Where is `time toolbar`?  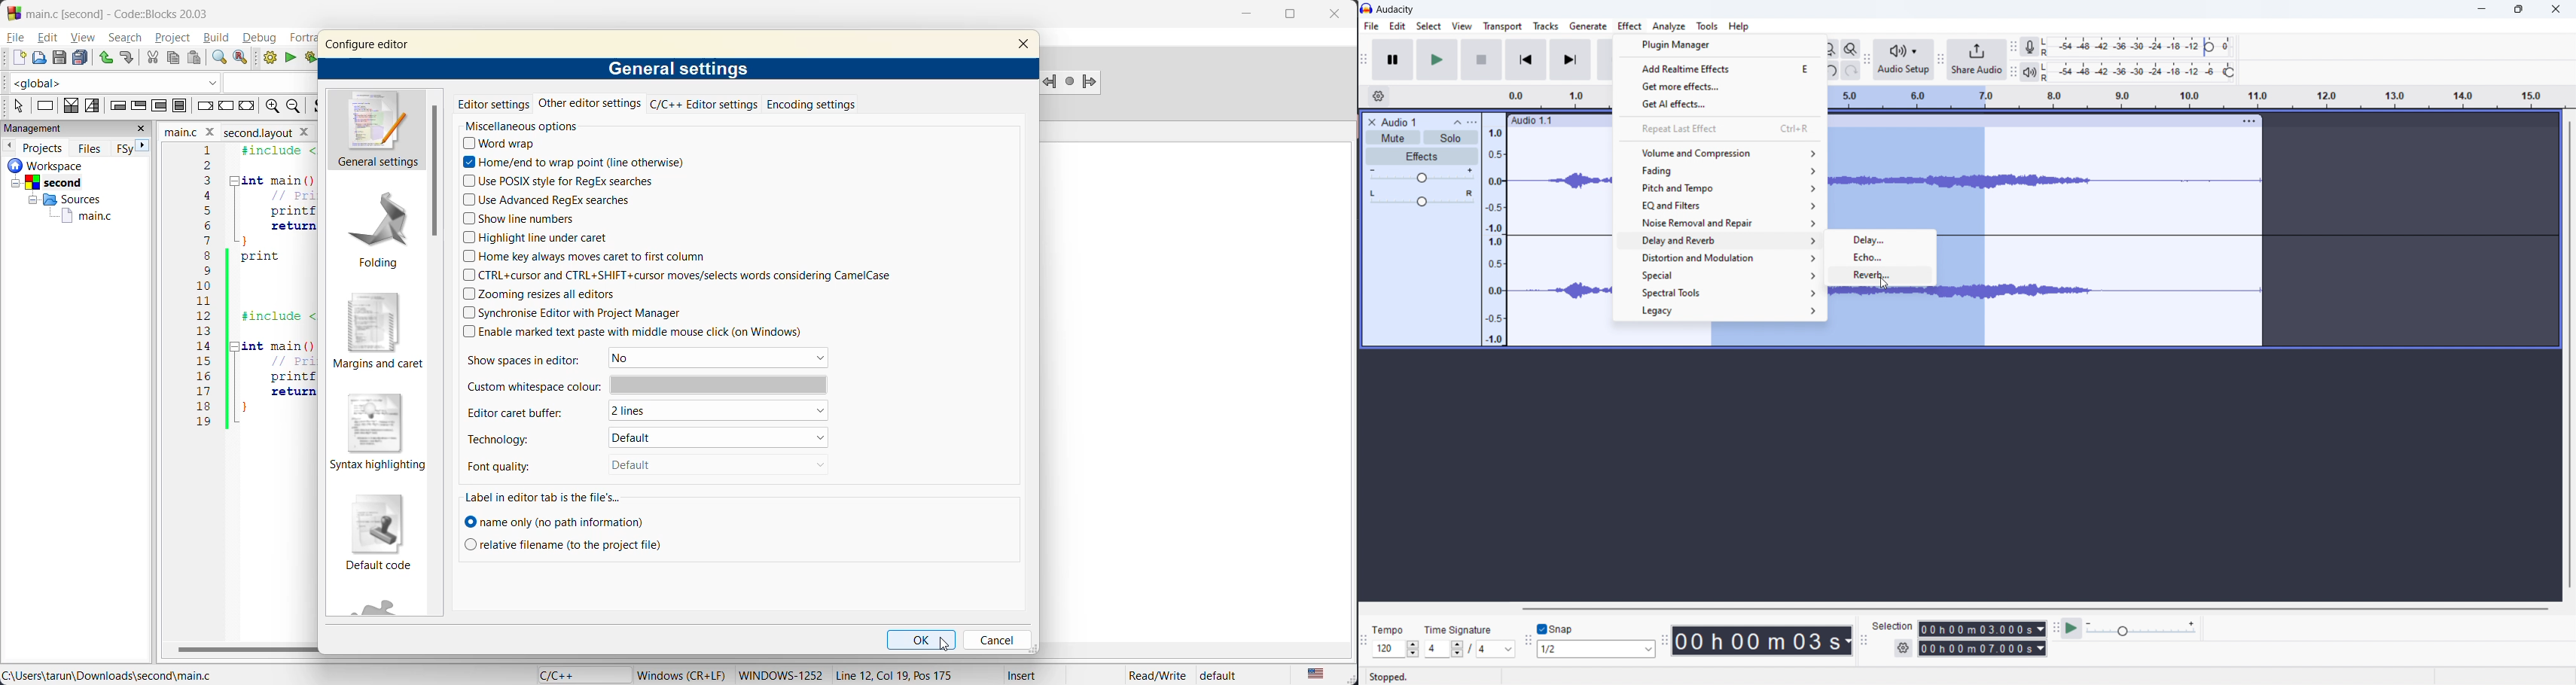
time toolbar is located at coordinates (1665, 644).